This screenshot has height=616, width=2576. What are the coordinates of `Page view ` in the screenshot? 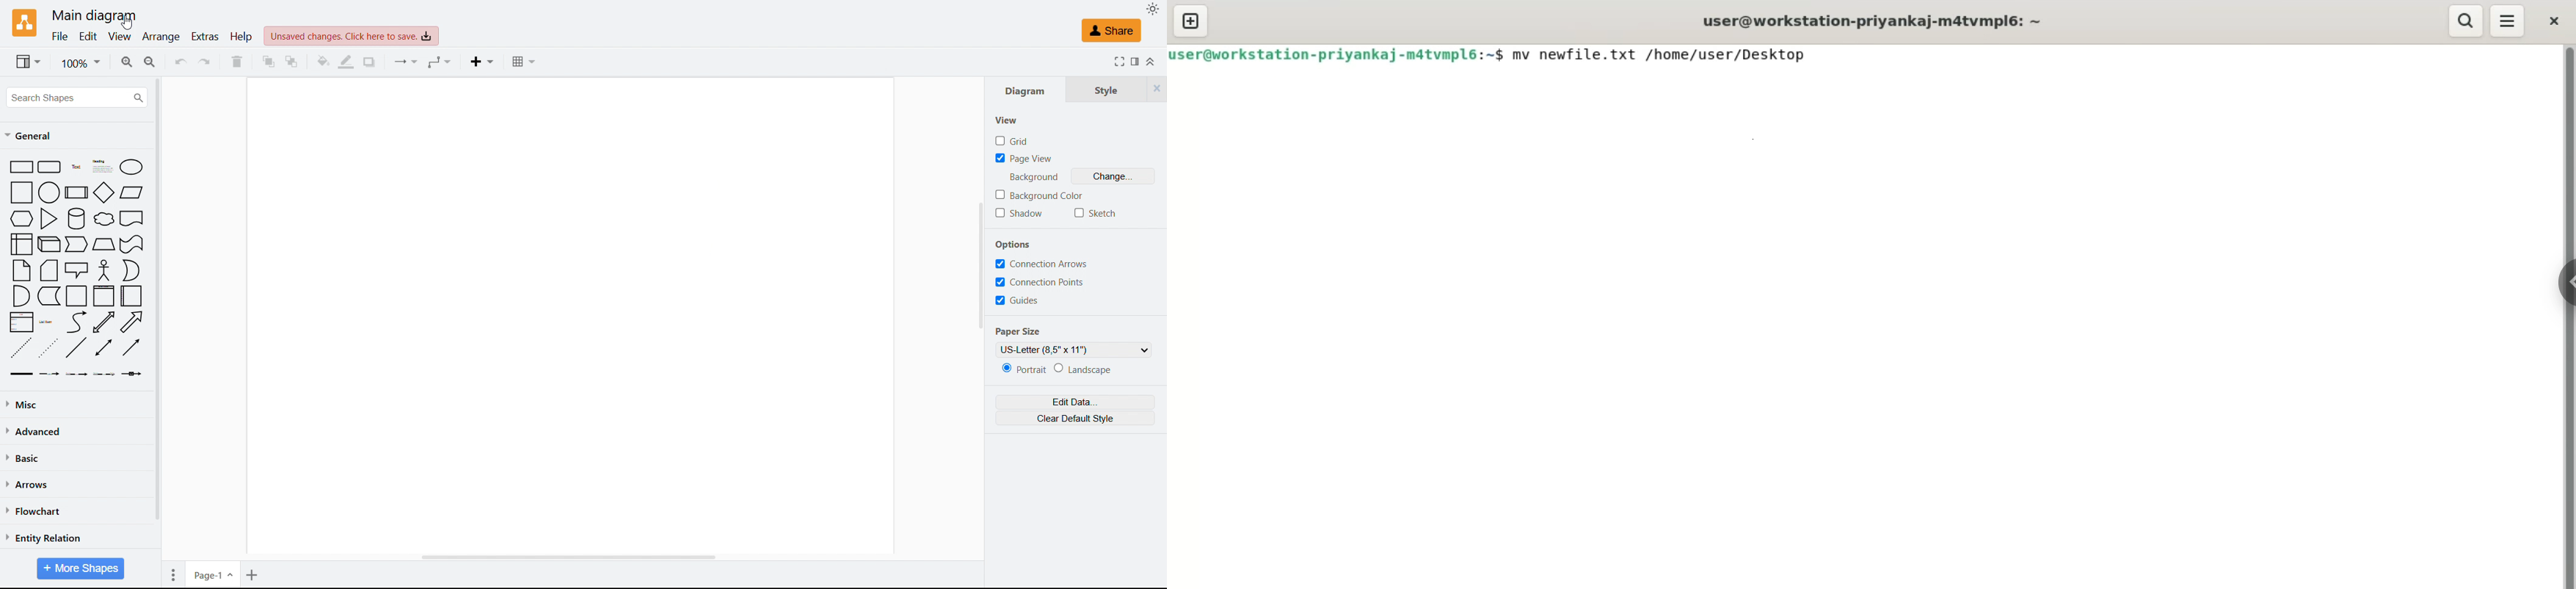 It's located at (1025, 159).